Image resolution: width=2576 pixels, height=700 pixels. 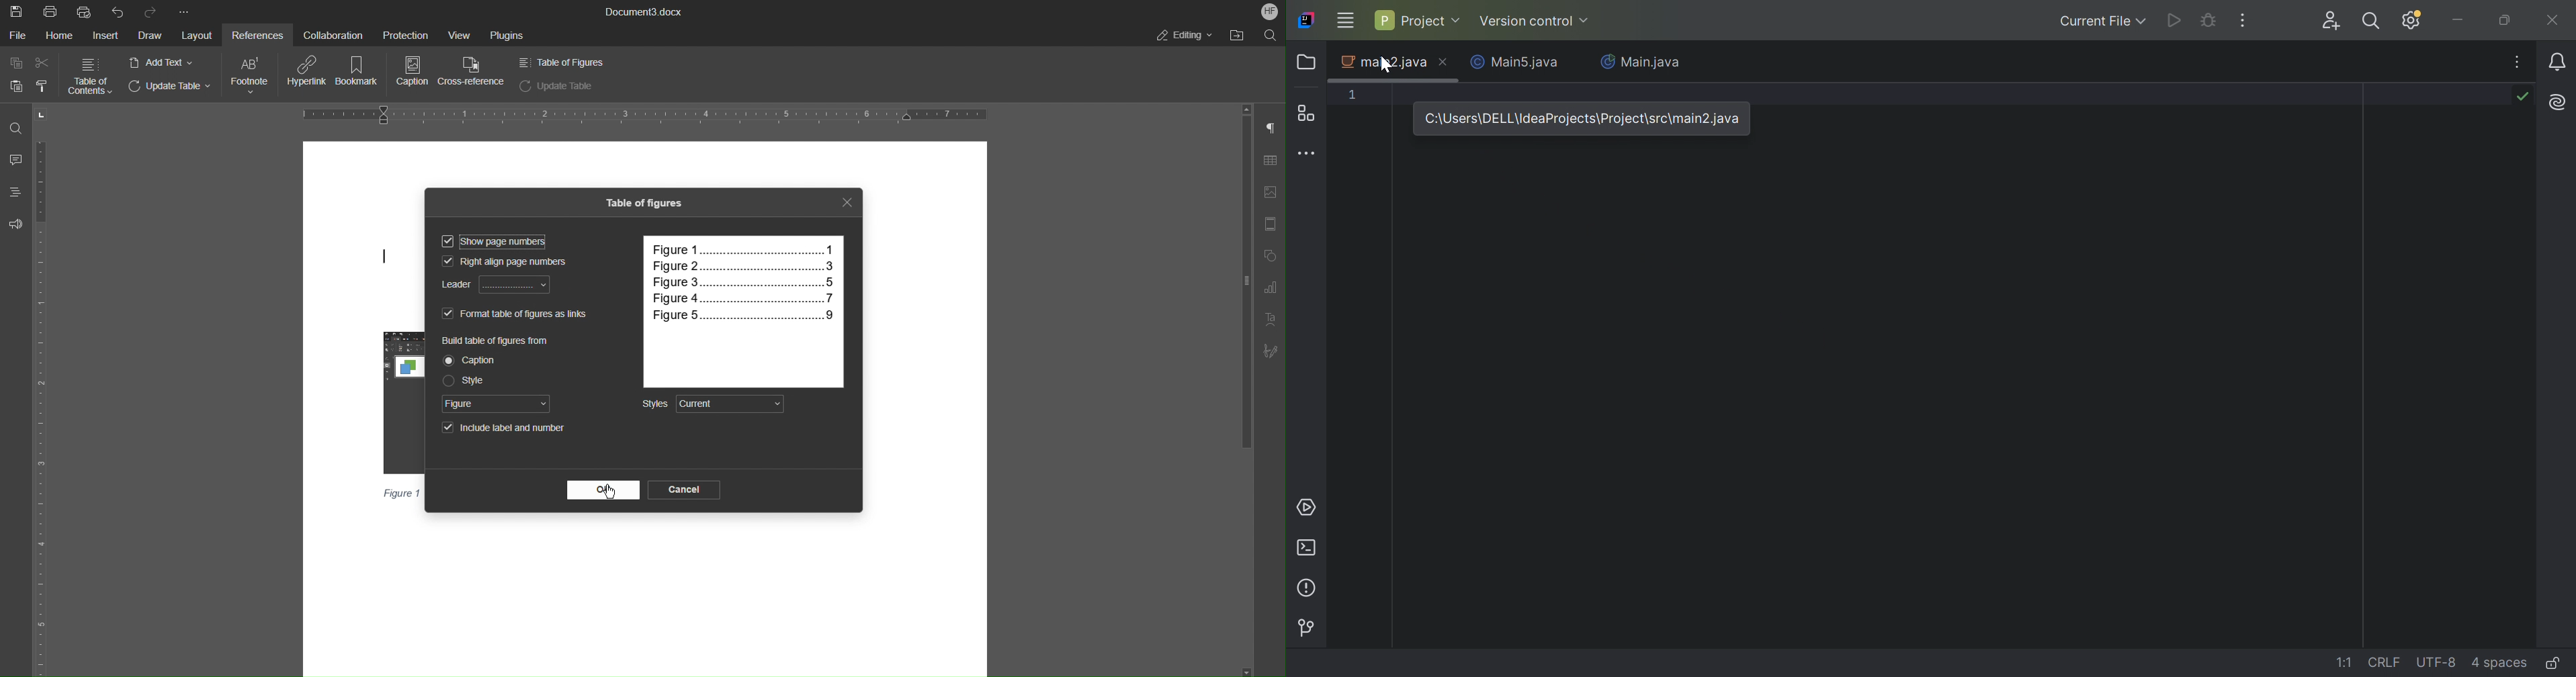 I want to click on Caption, so click(x=473, y=361).